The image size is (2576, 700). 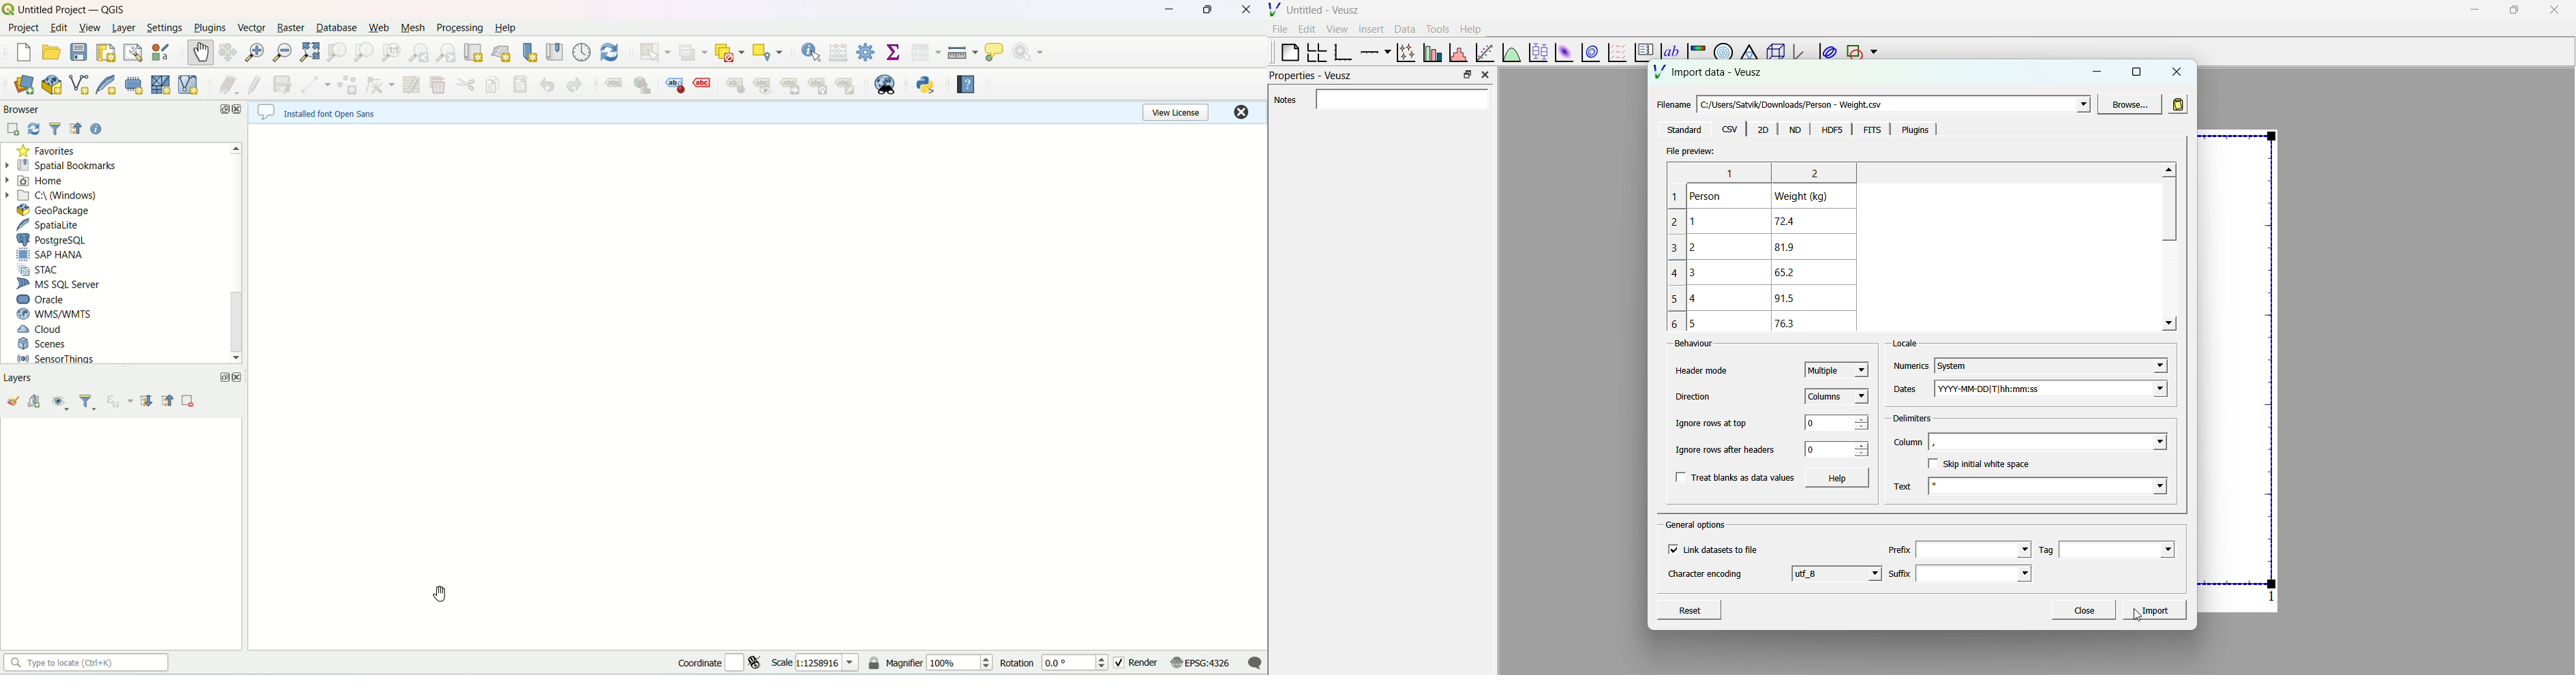 What do you see at coordinates (968, 85) in the screenshot?
I see `help` at bounding box center [968, 85].